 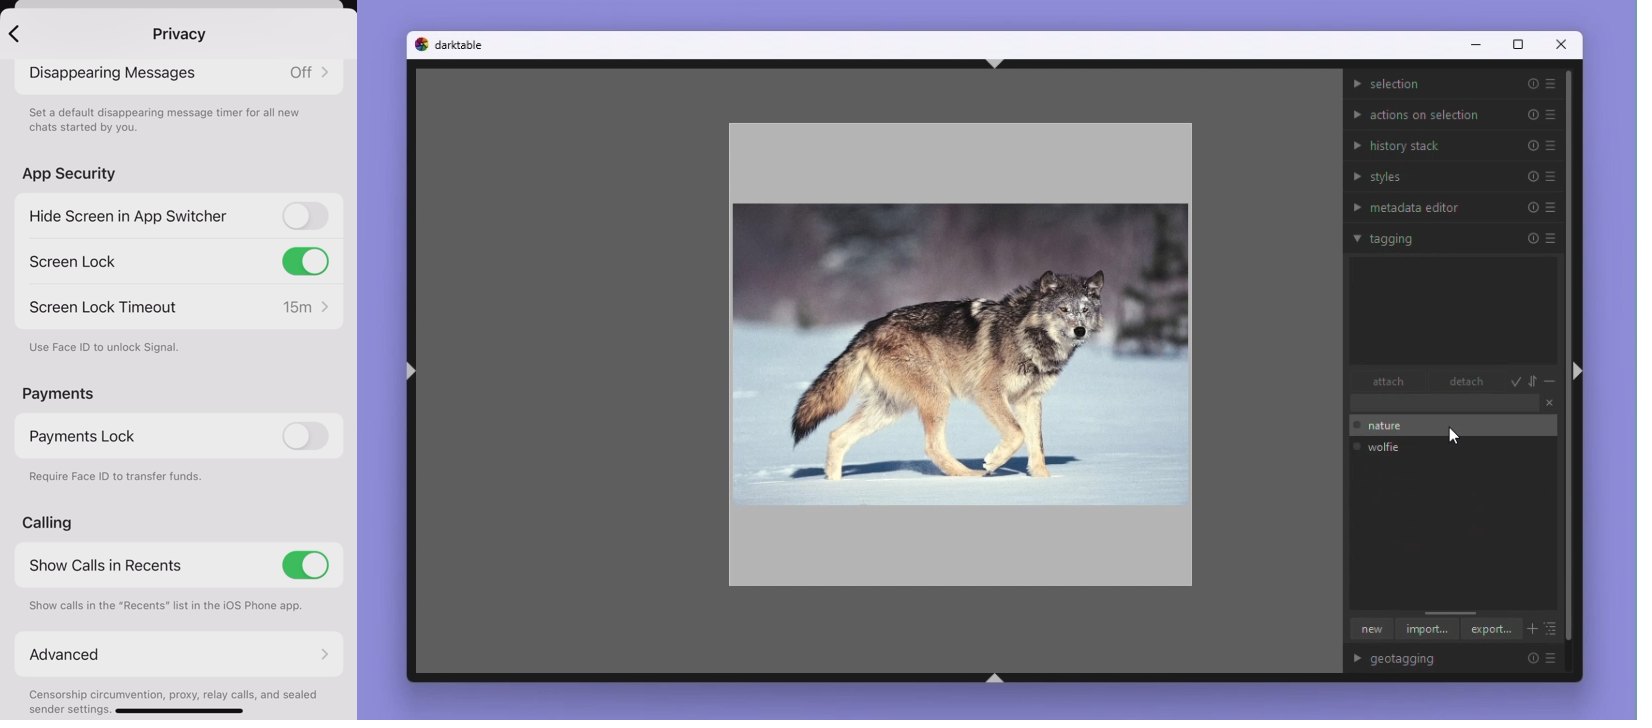 What do you see at coordinates (1534, 381) in the screenshot?
I see `sorting` at bounding box center [1534, 381].